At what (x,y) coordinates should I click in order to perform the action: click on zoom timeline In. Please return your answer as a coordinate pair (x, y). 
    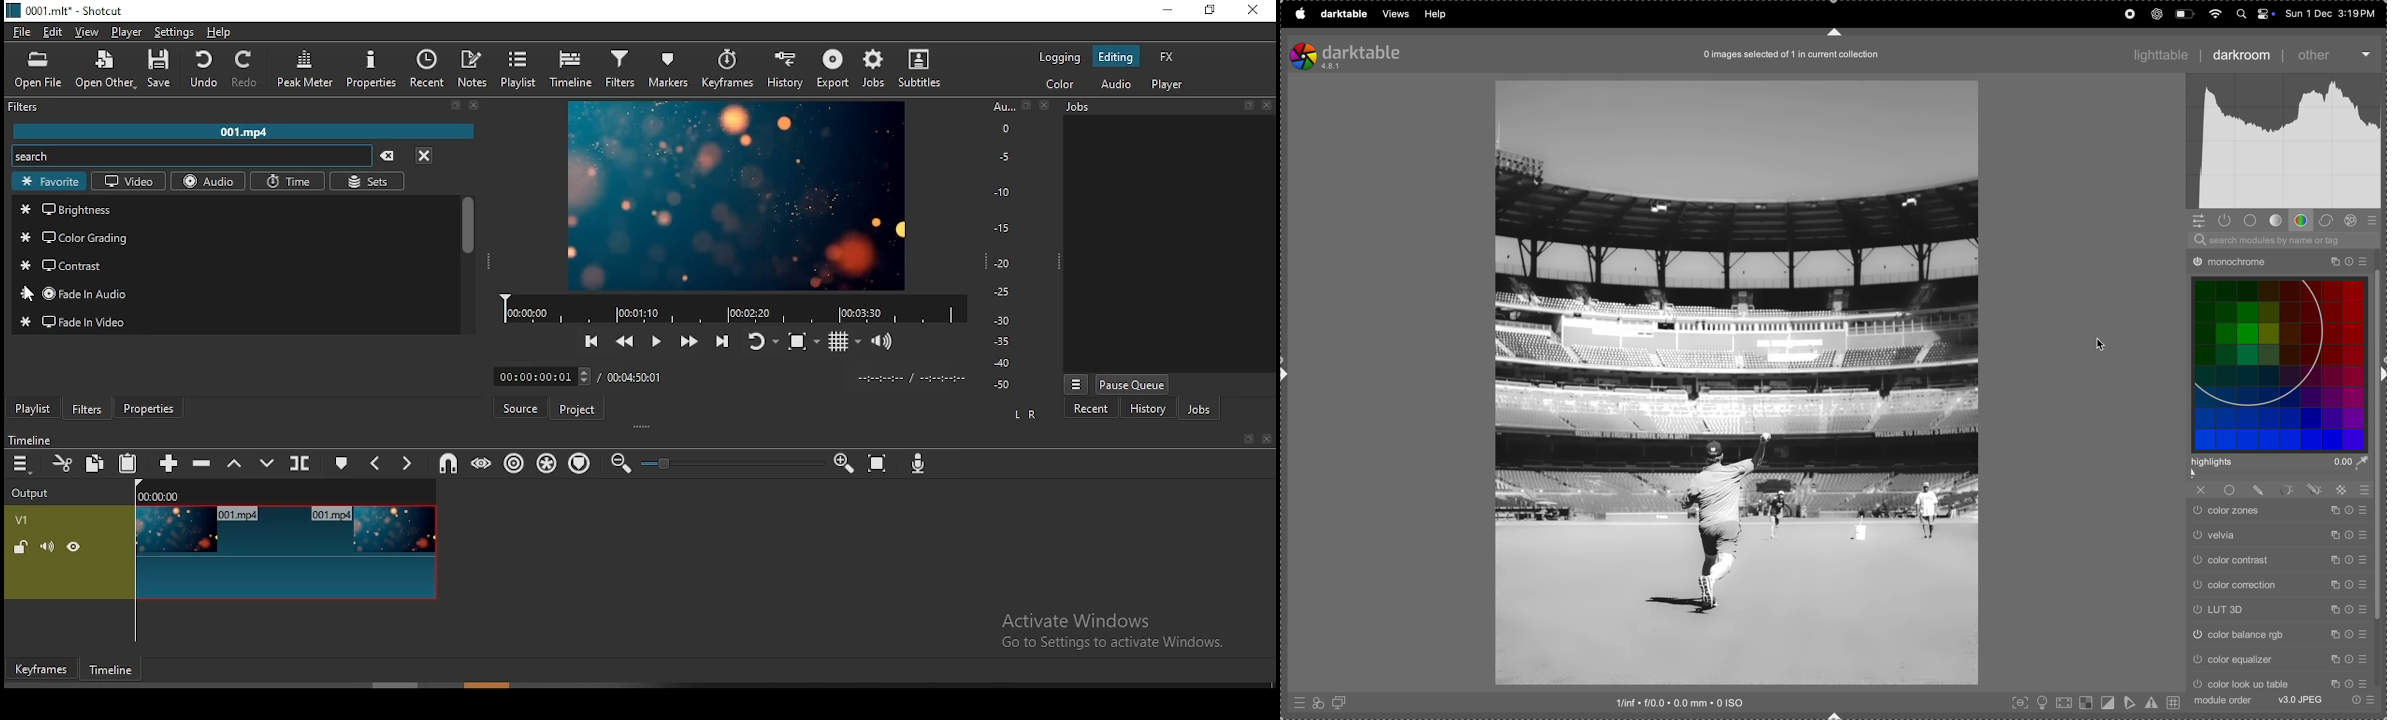
    Looking at the image, I should click on (841, 464).